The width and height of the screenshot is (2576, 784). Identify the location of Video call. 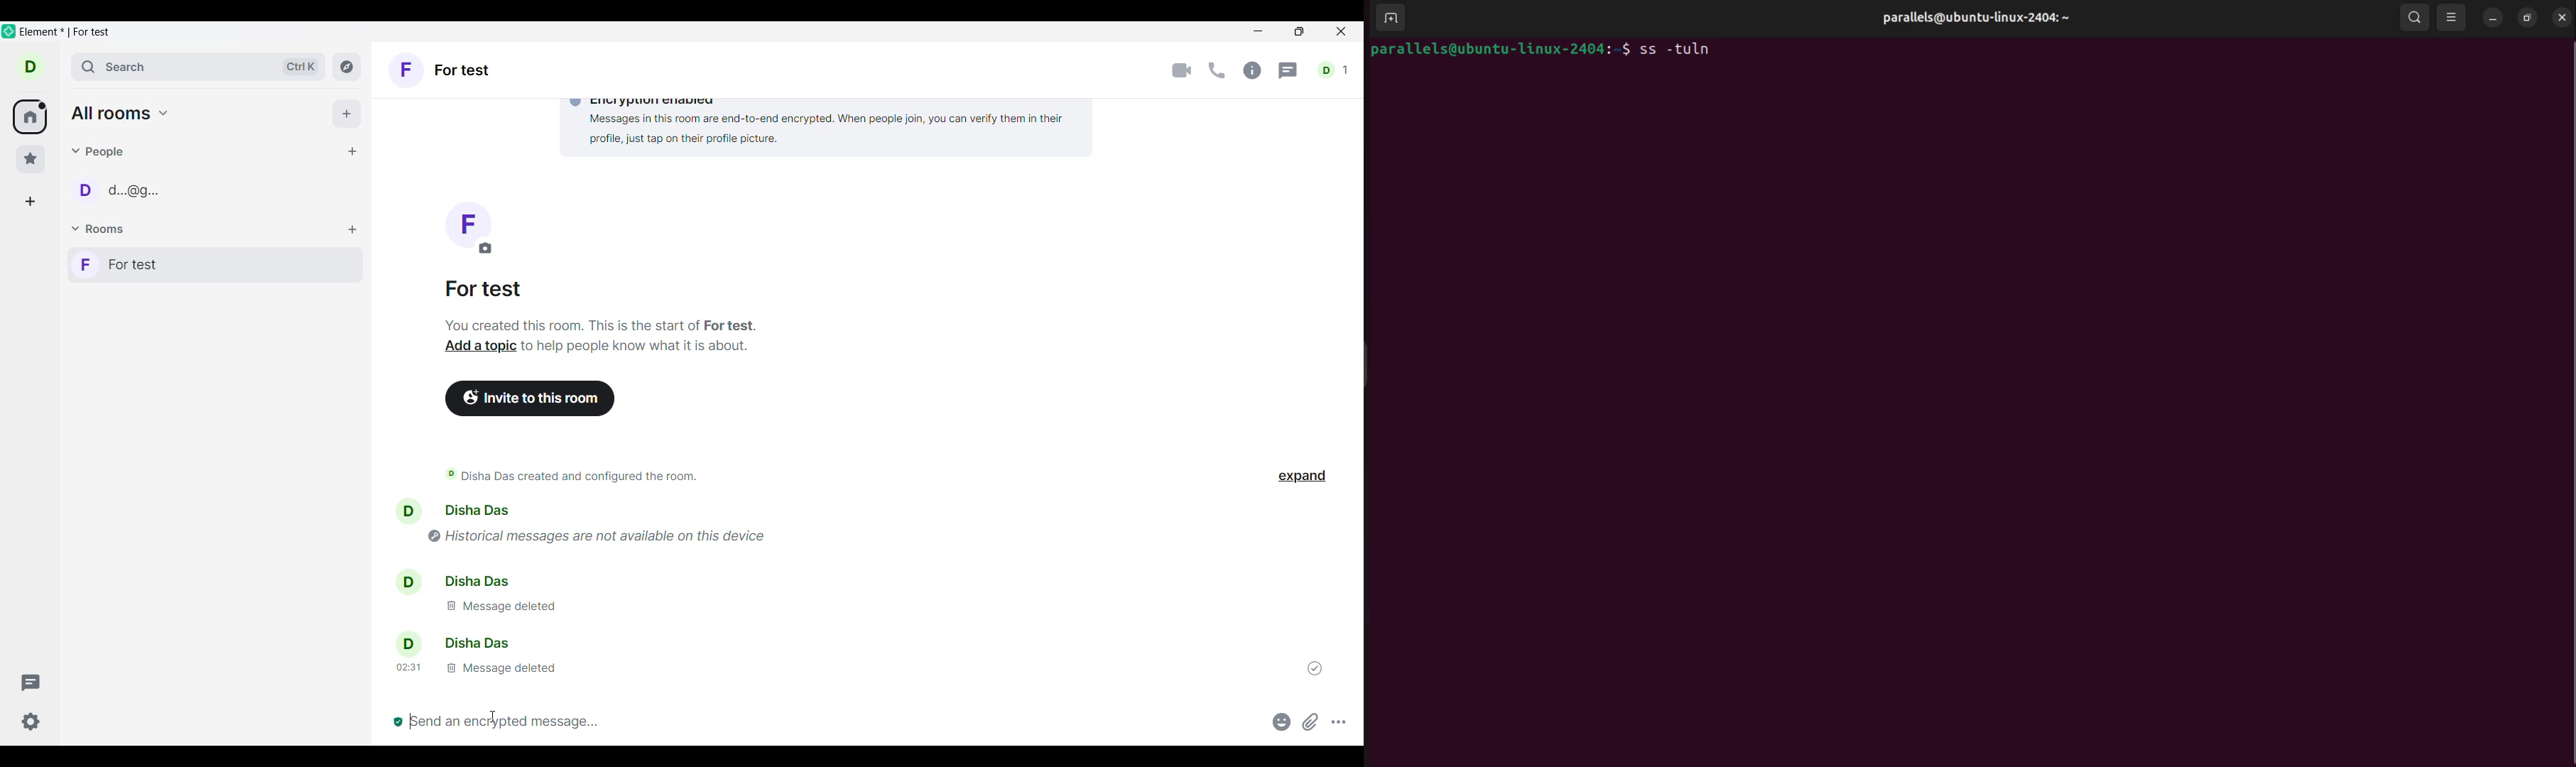
(1182, 71).